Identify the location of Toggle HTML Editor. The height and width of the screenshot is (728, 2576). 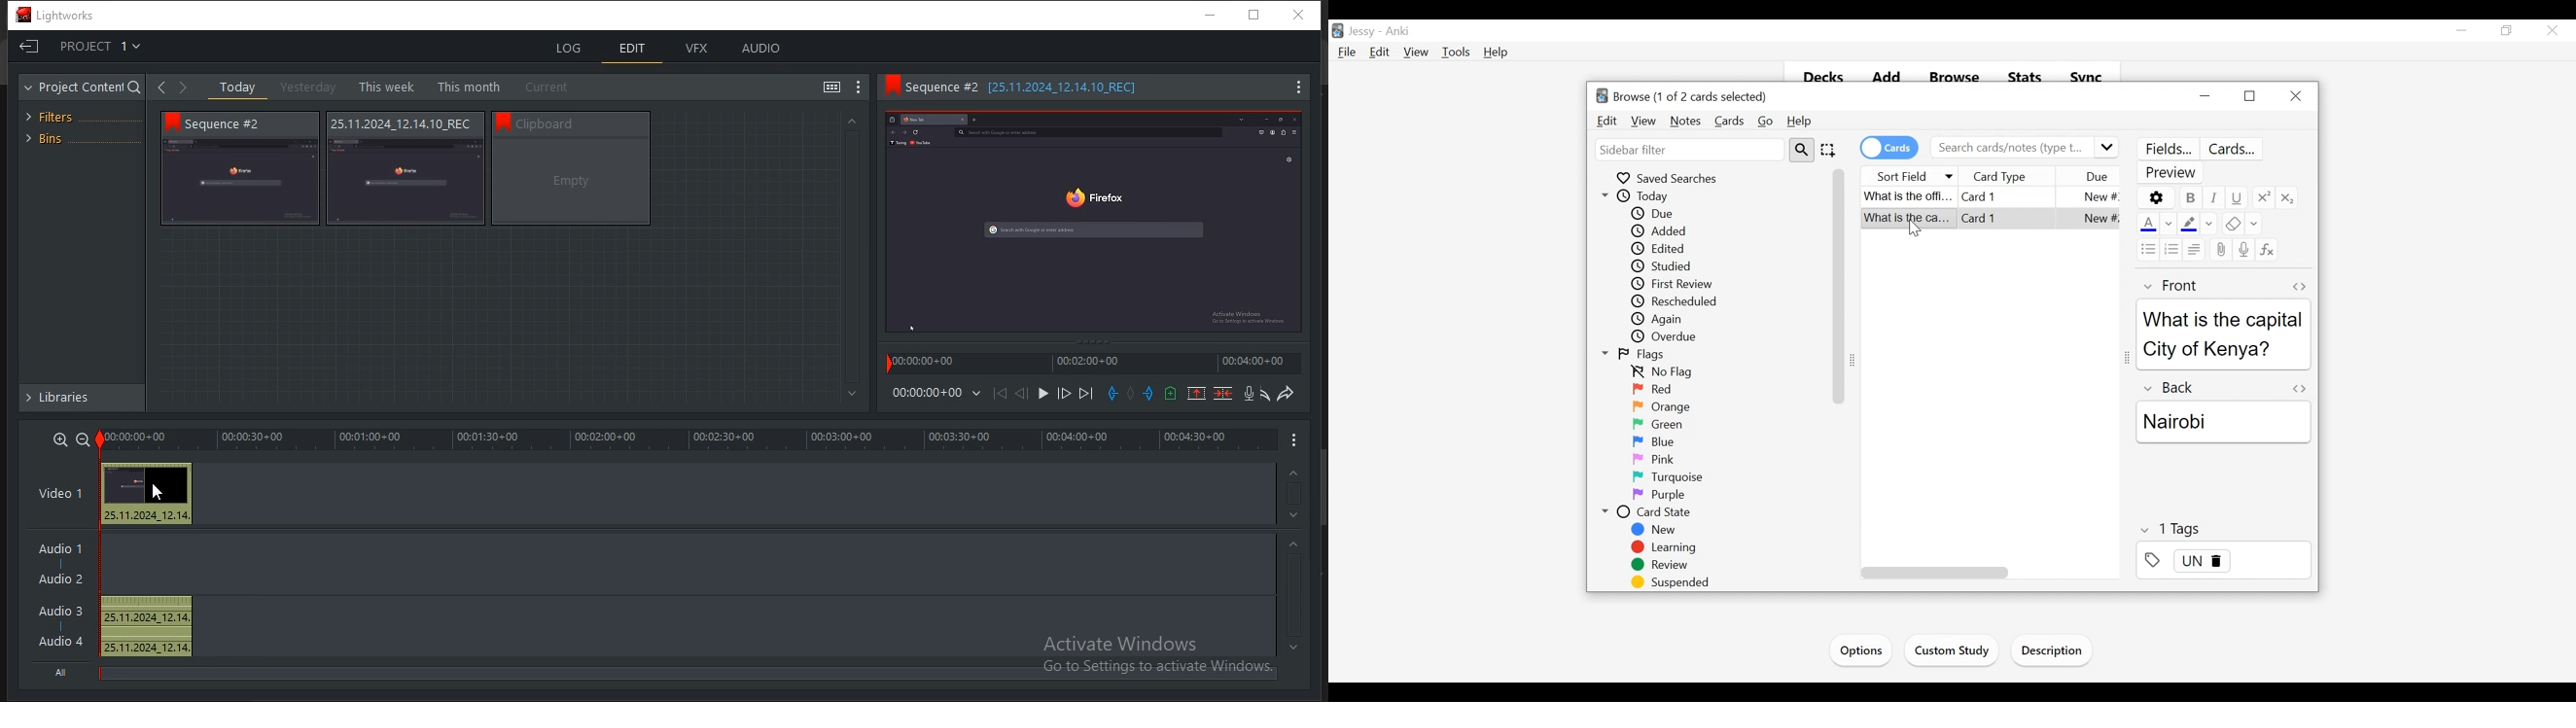
(2299, 286).